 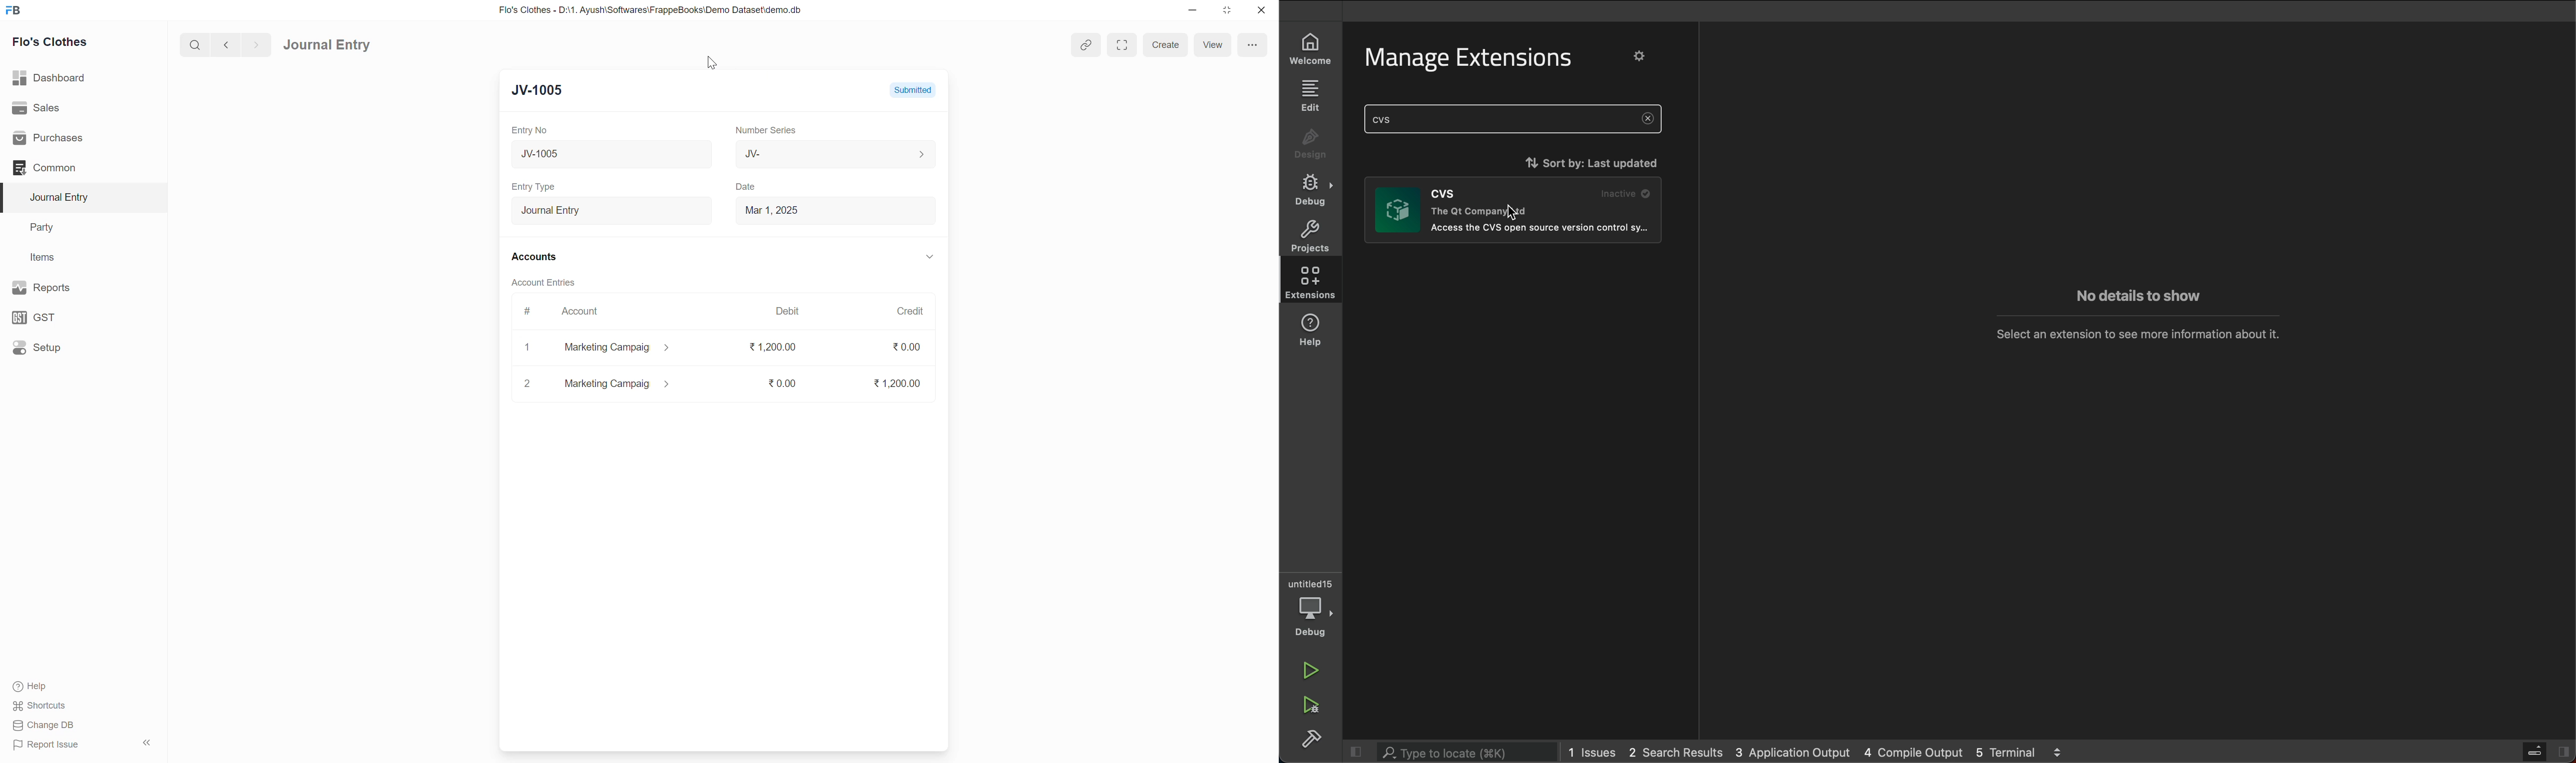 I want to click on Dashboard, so click(x=50, y=77).